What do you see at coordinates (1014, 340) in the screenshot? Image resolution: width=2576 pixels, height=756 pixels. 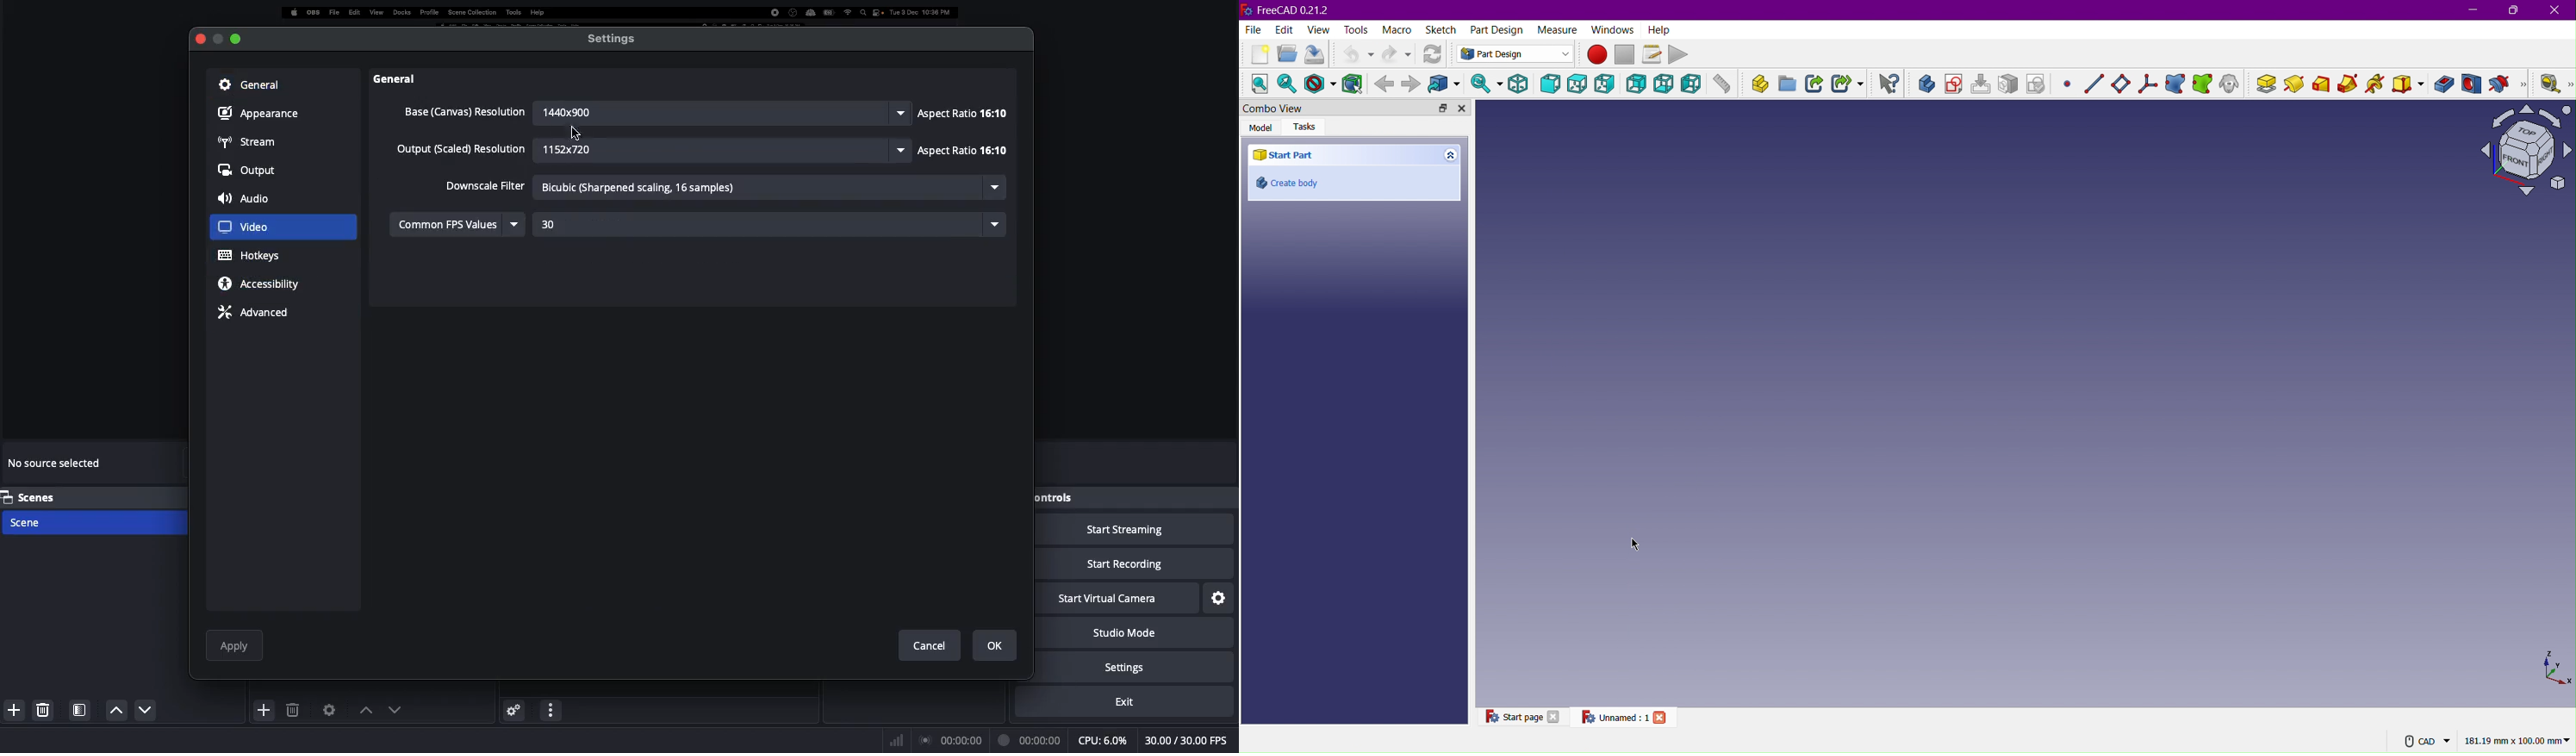 I see `Scroll` at bounding box center [1014, 340].